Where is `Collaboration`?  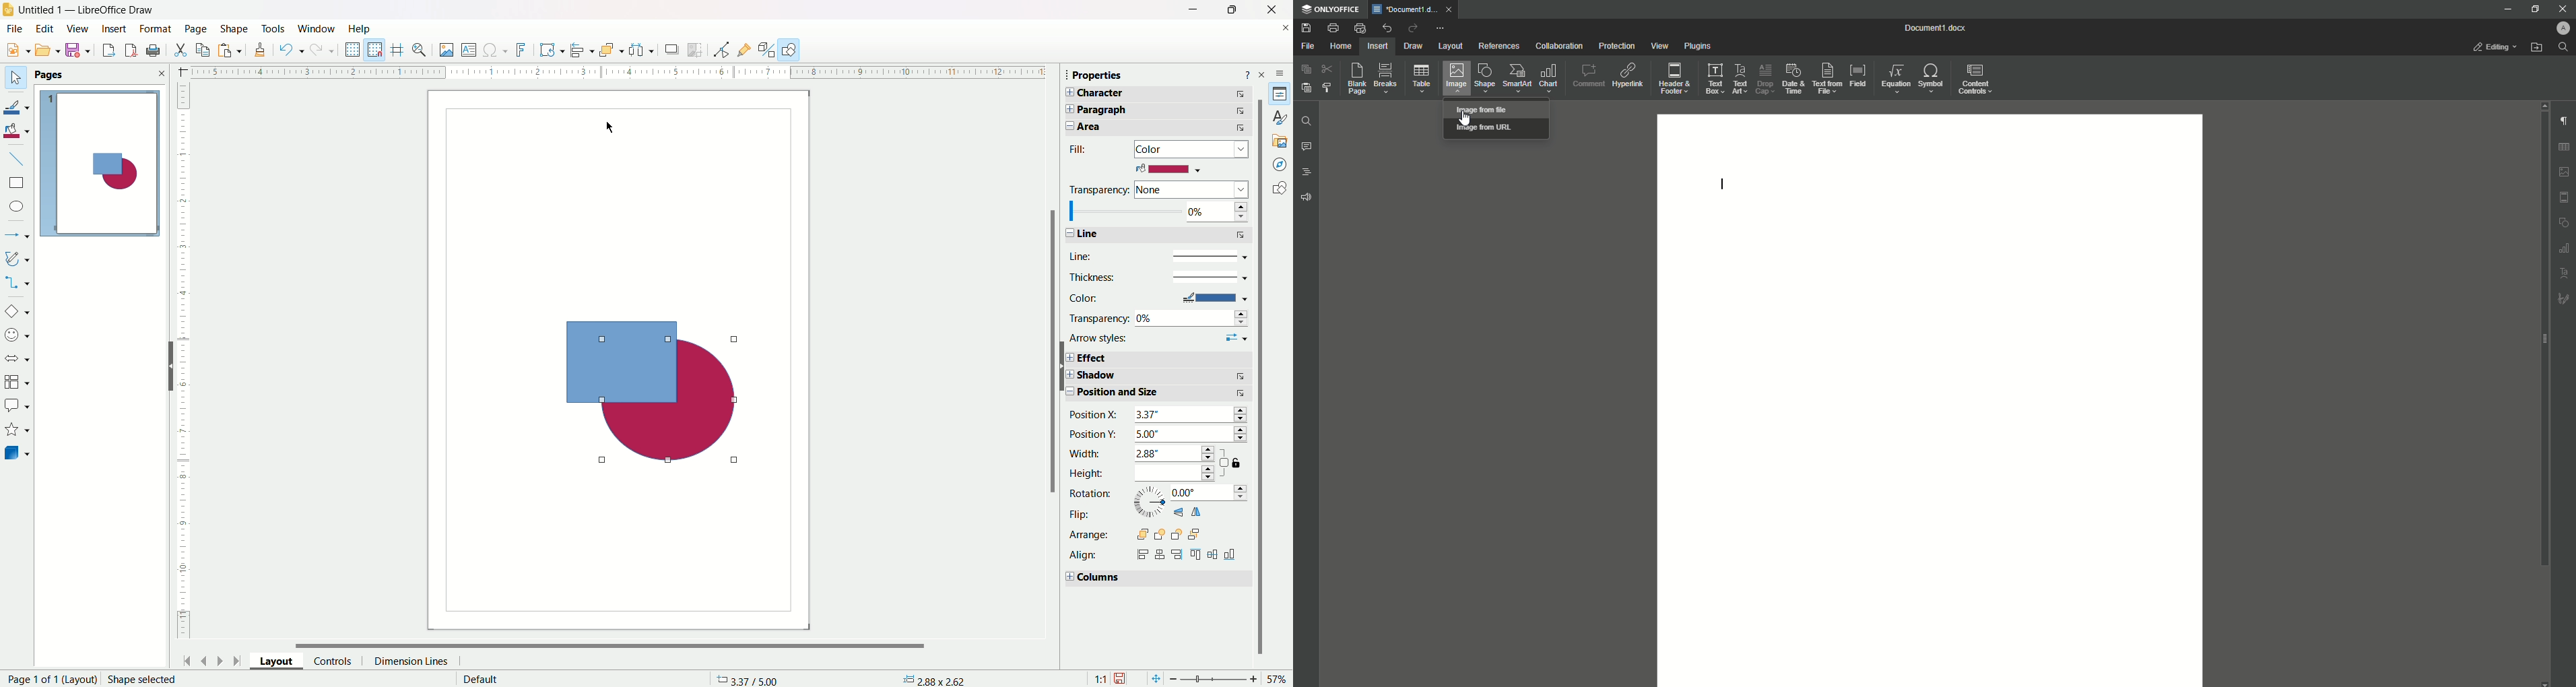 Collaboration is located at coordinates (1557, 47).